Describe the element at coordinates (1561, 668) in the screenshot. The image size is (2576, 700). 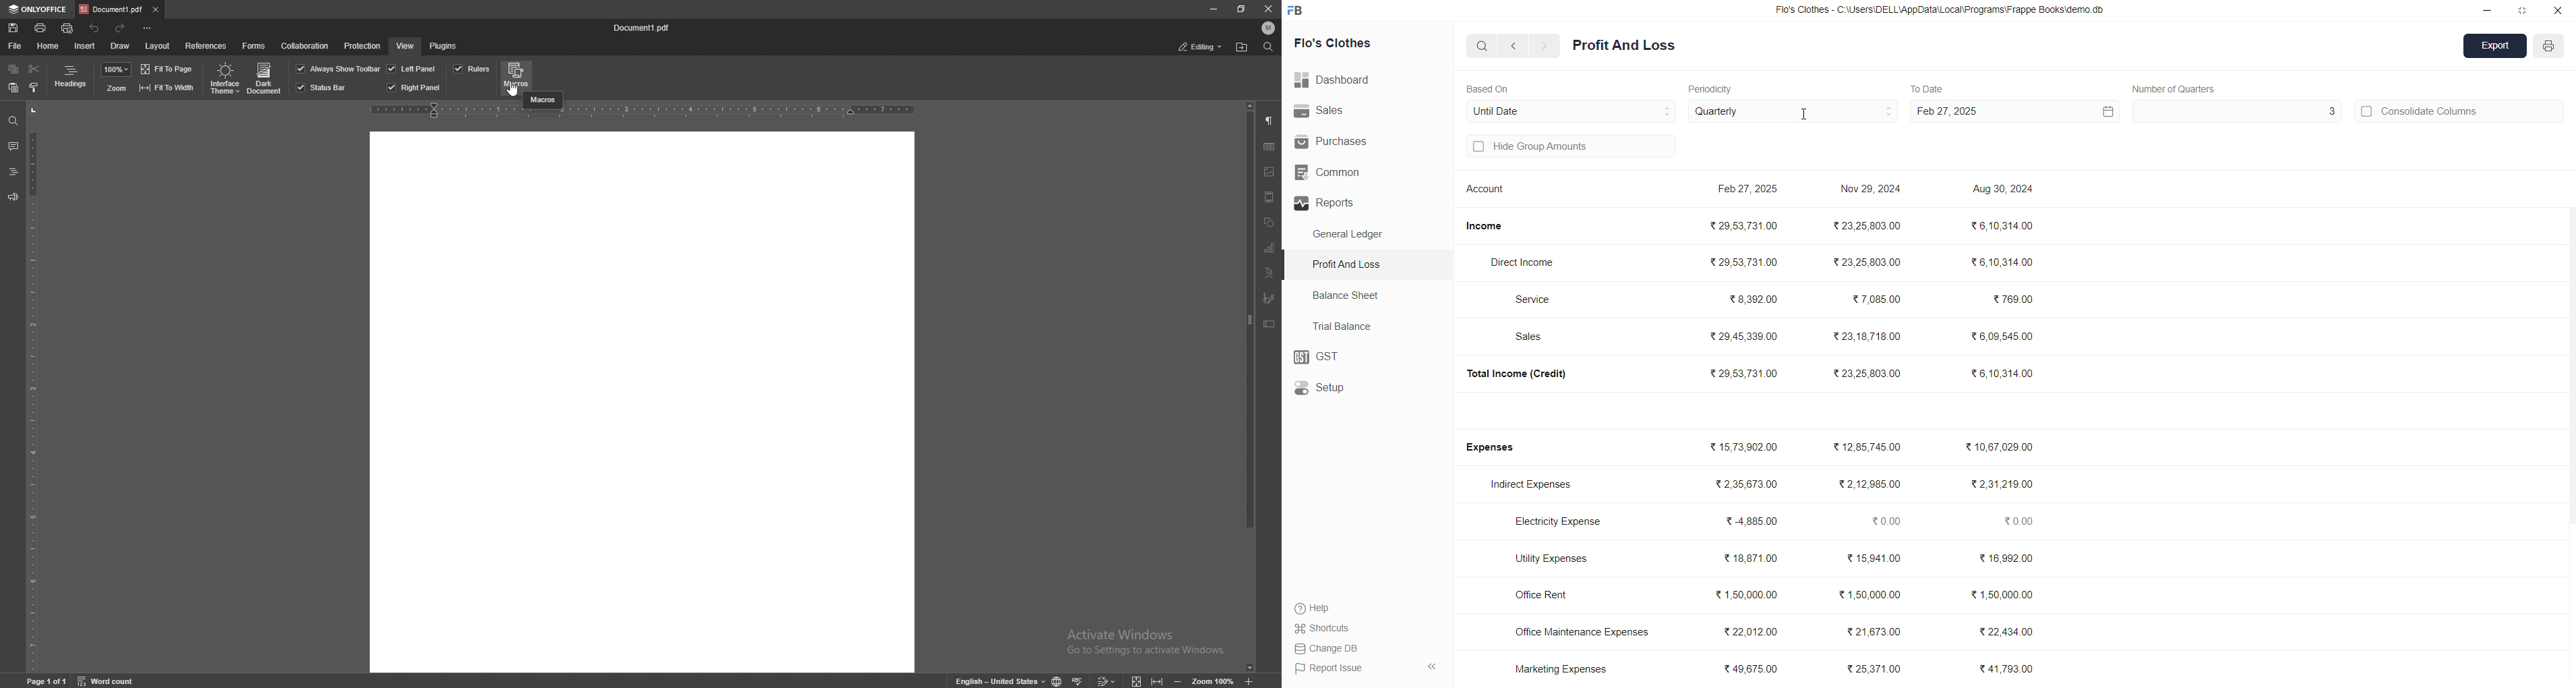
I see `Marketing Expenses` at that location.